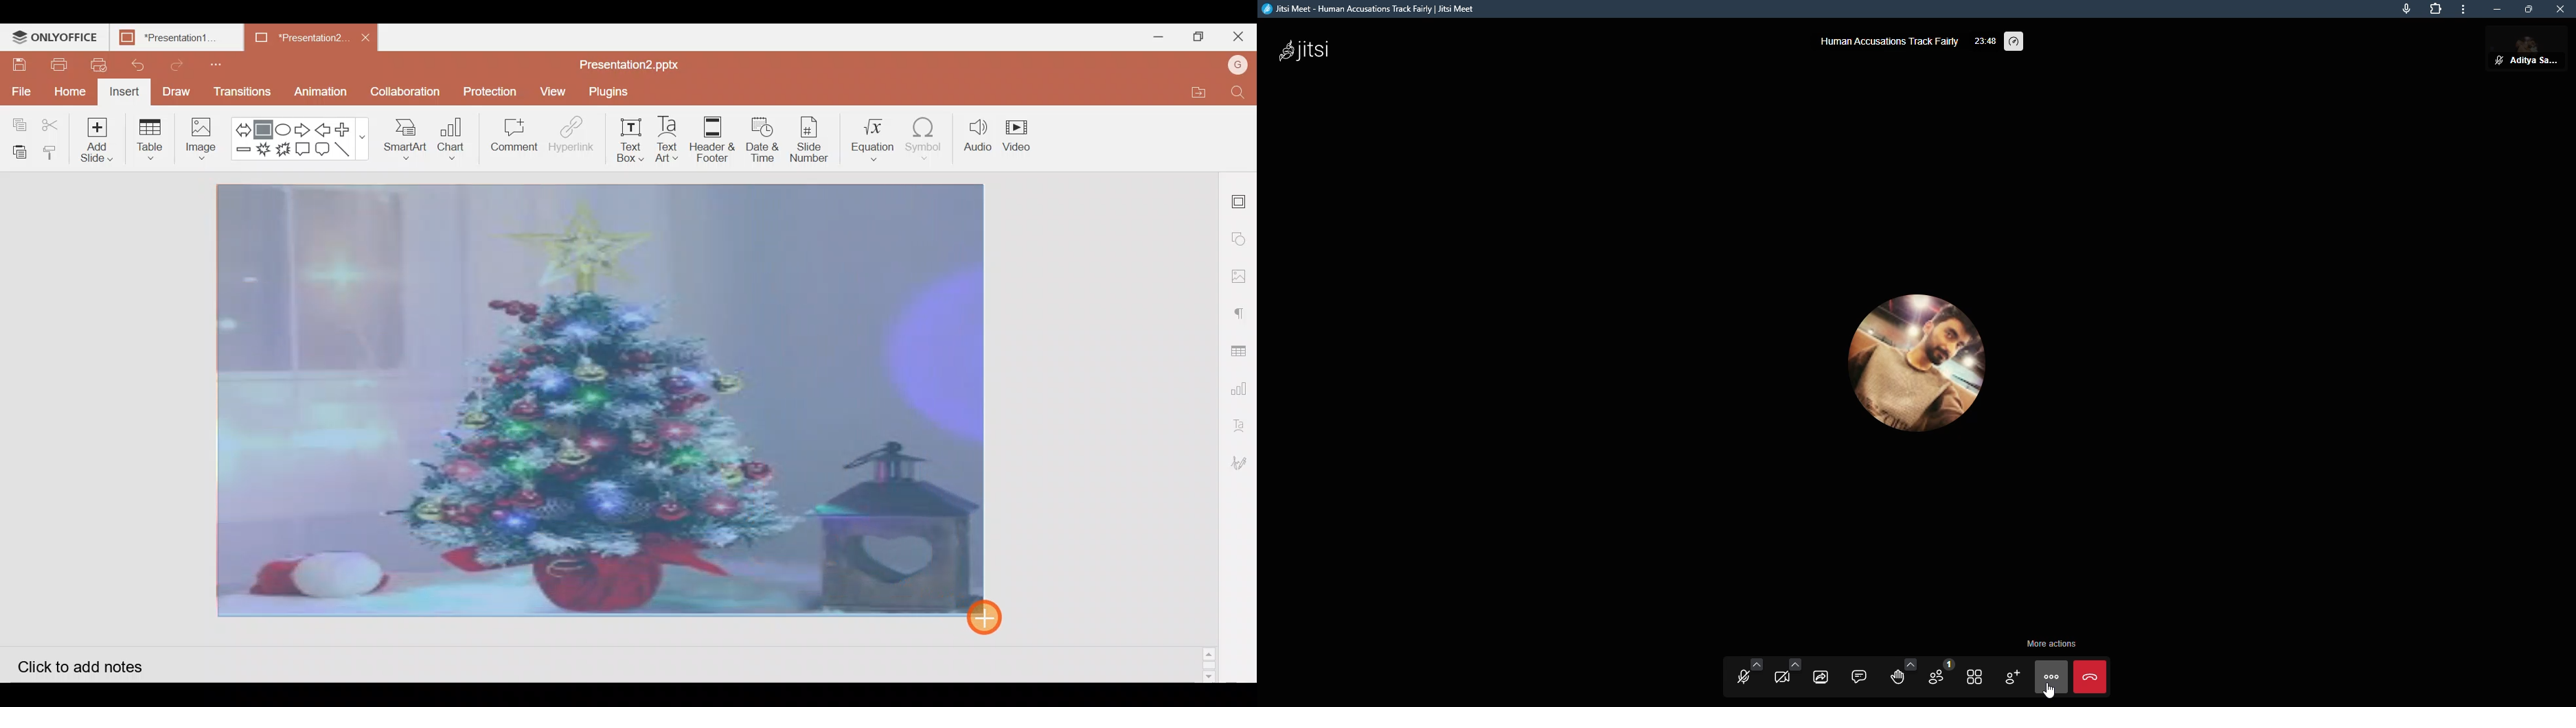 The image size is (2576, 728). What do you see at coordinates (265, 150) in the screenshot?
I see `Explosion 1` at bounding box center [265, 150].